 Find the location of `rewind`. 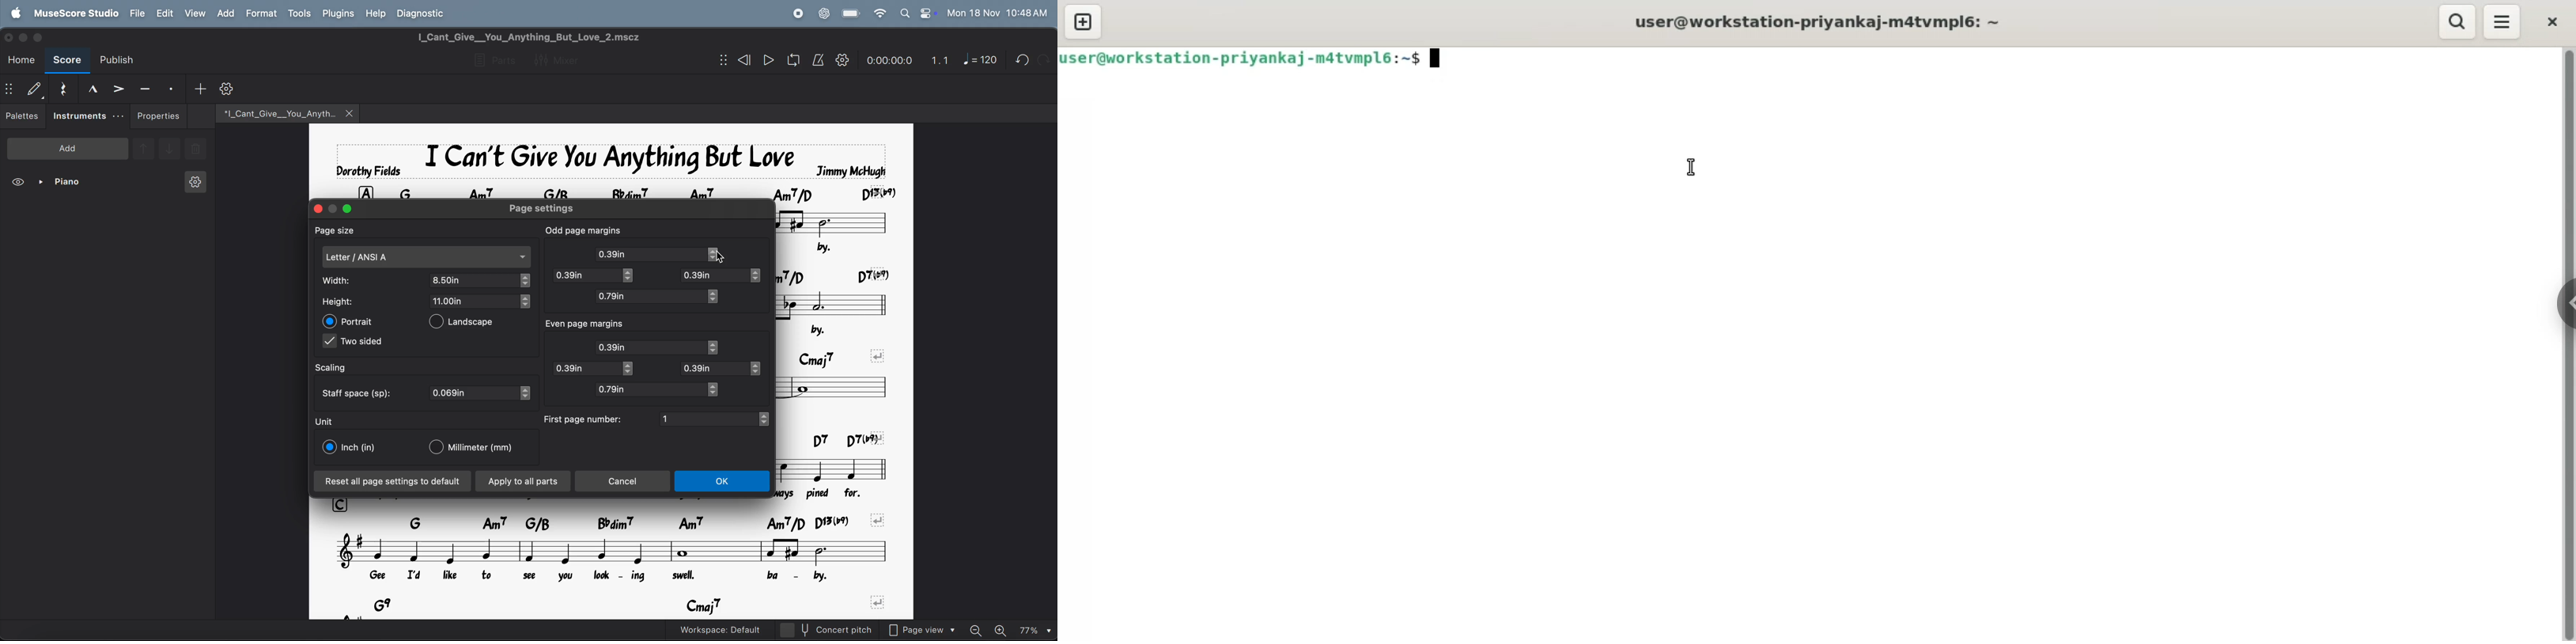

rewind is located at coordinates (743, 60).